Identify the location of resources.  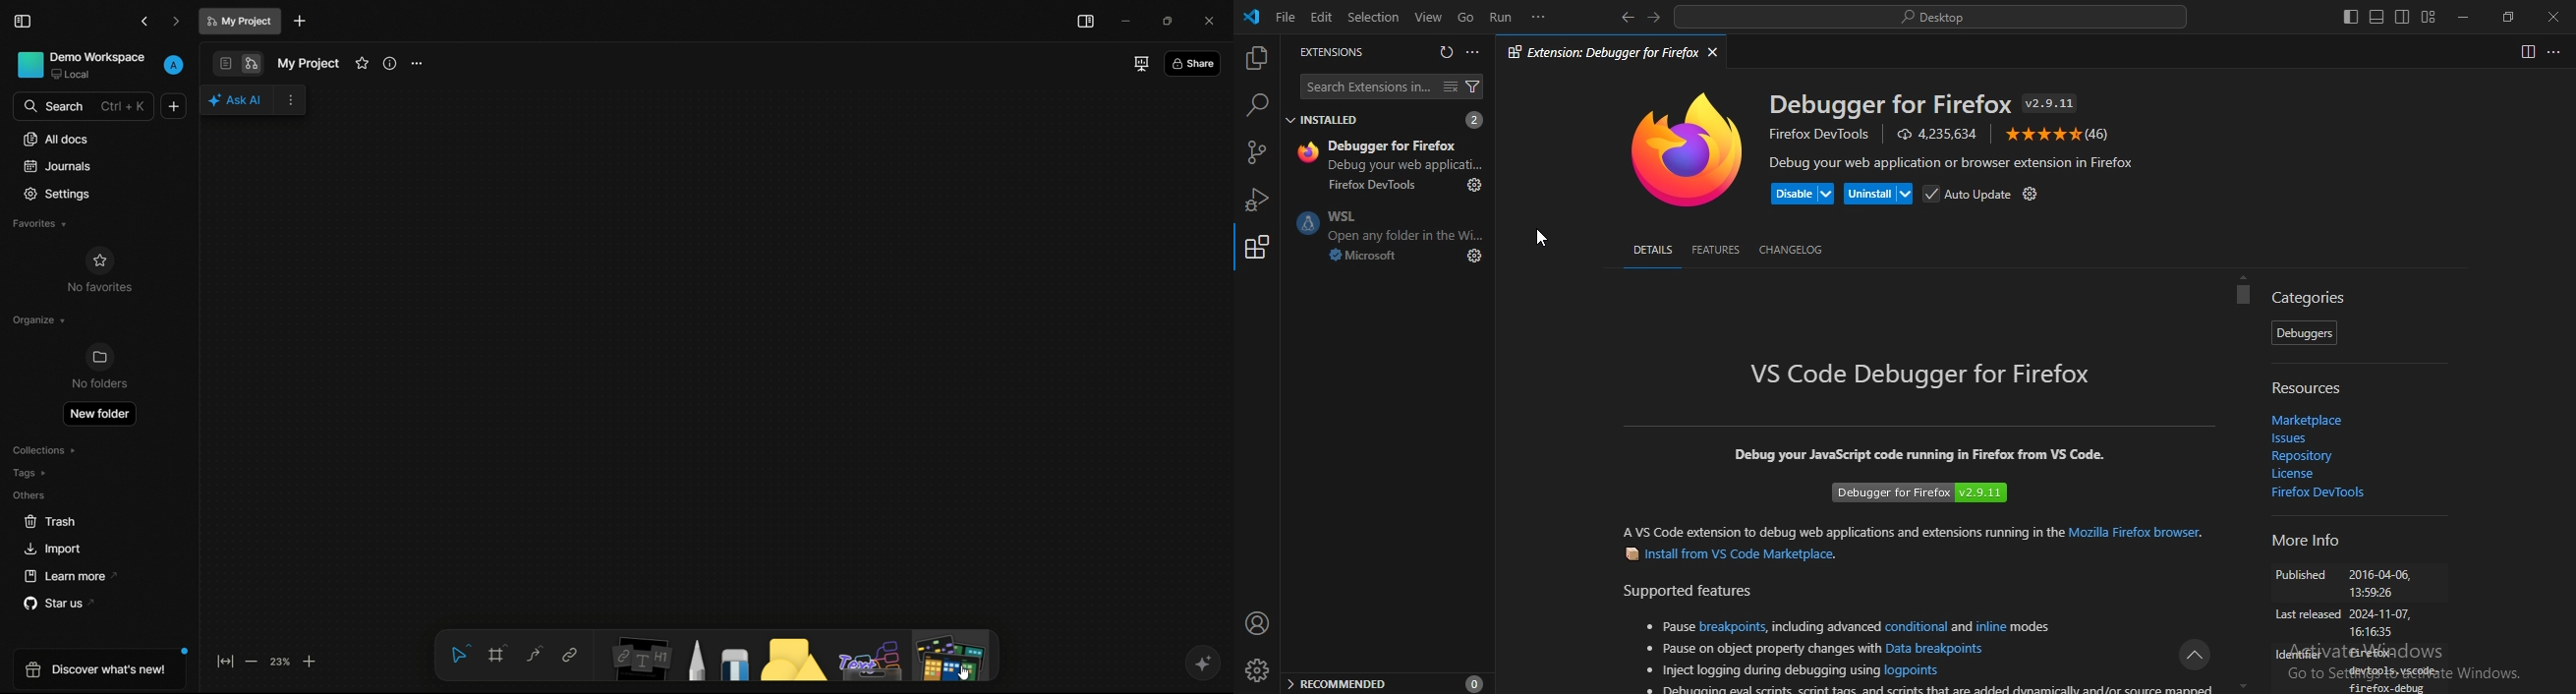
(2300, 384).